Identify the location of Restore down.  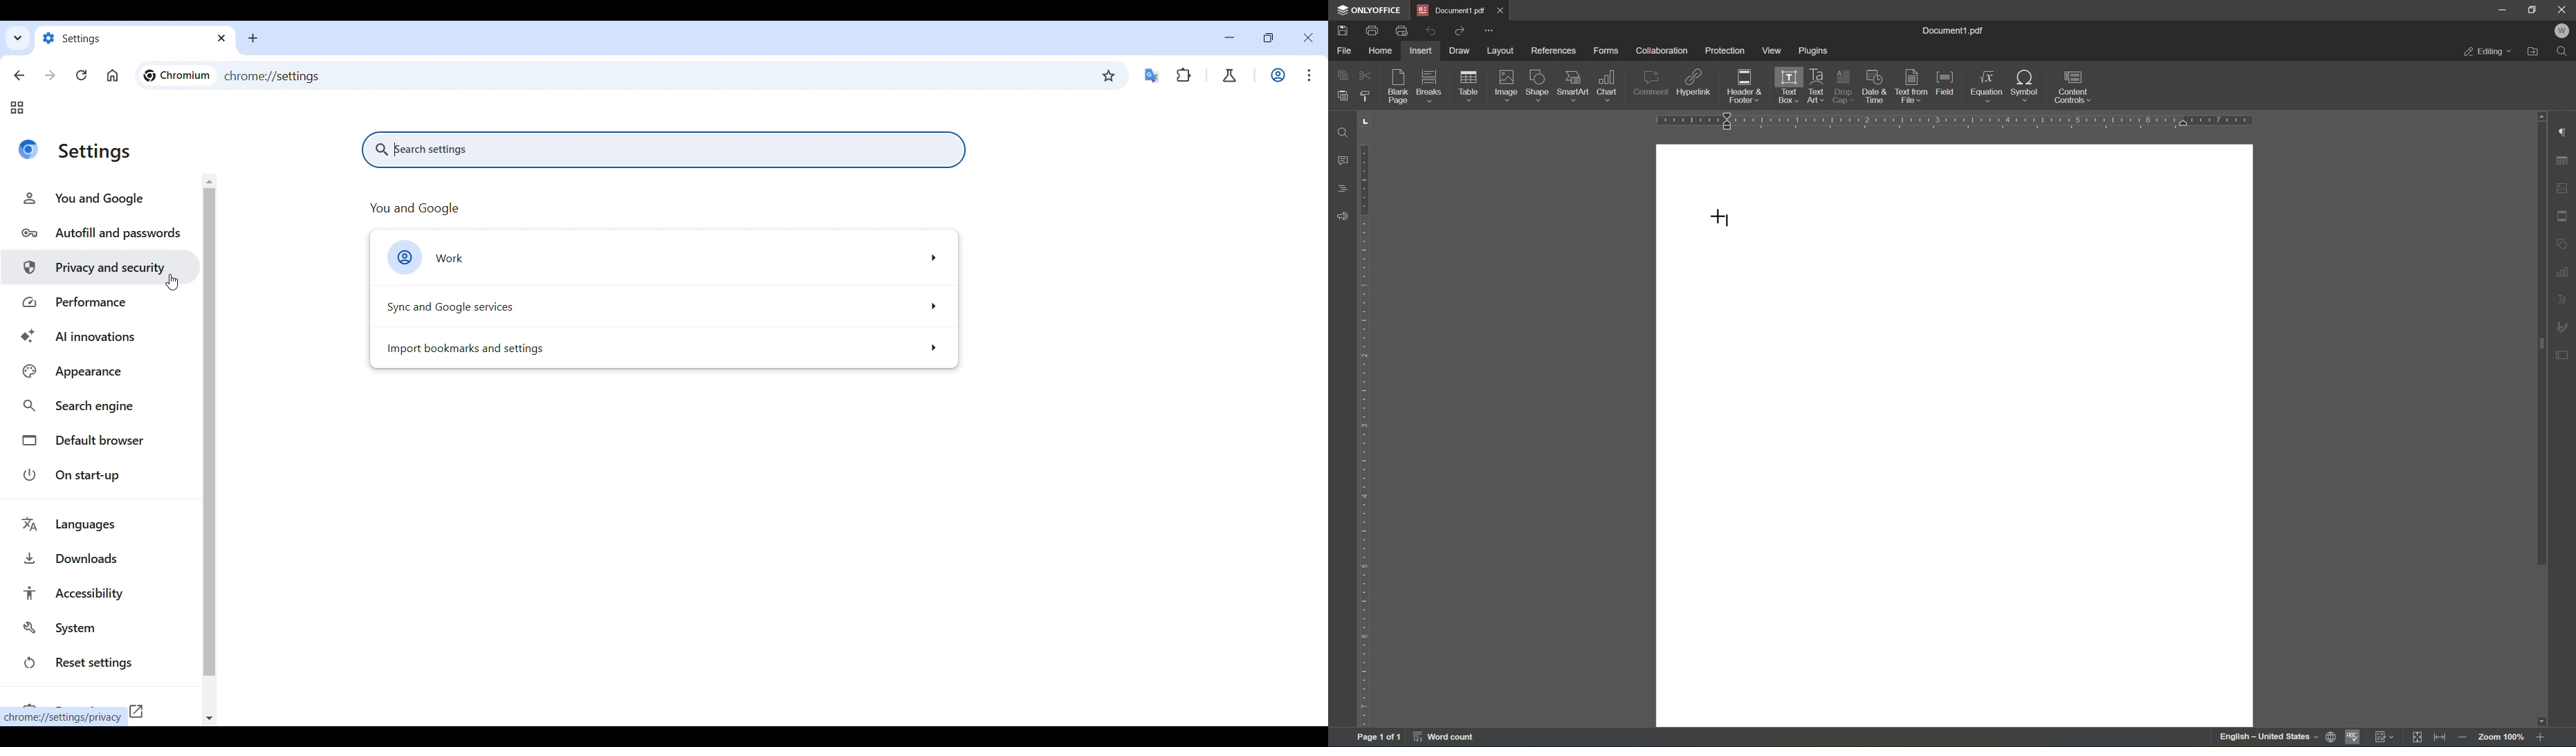
(2533, 10).